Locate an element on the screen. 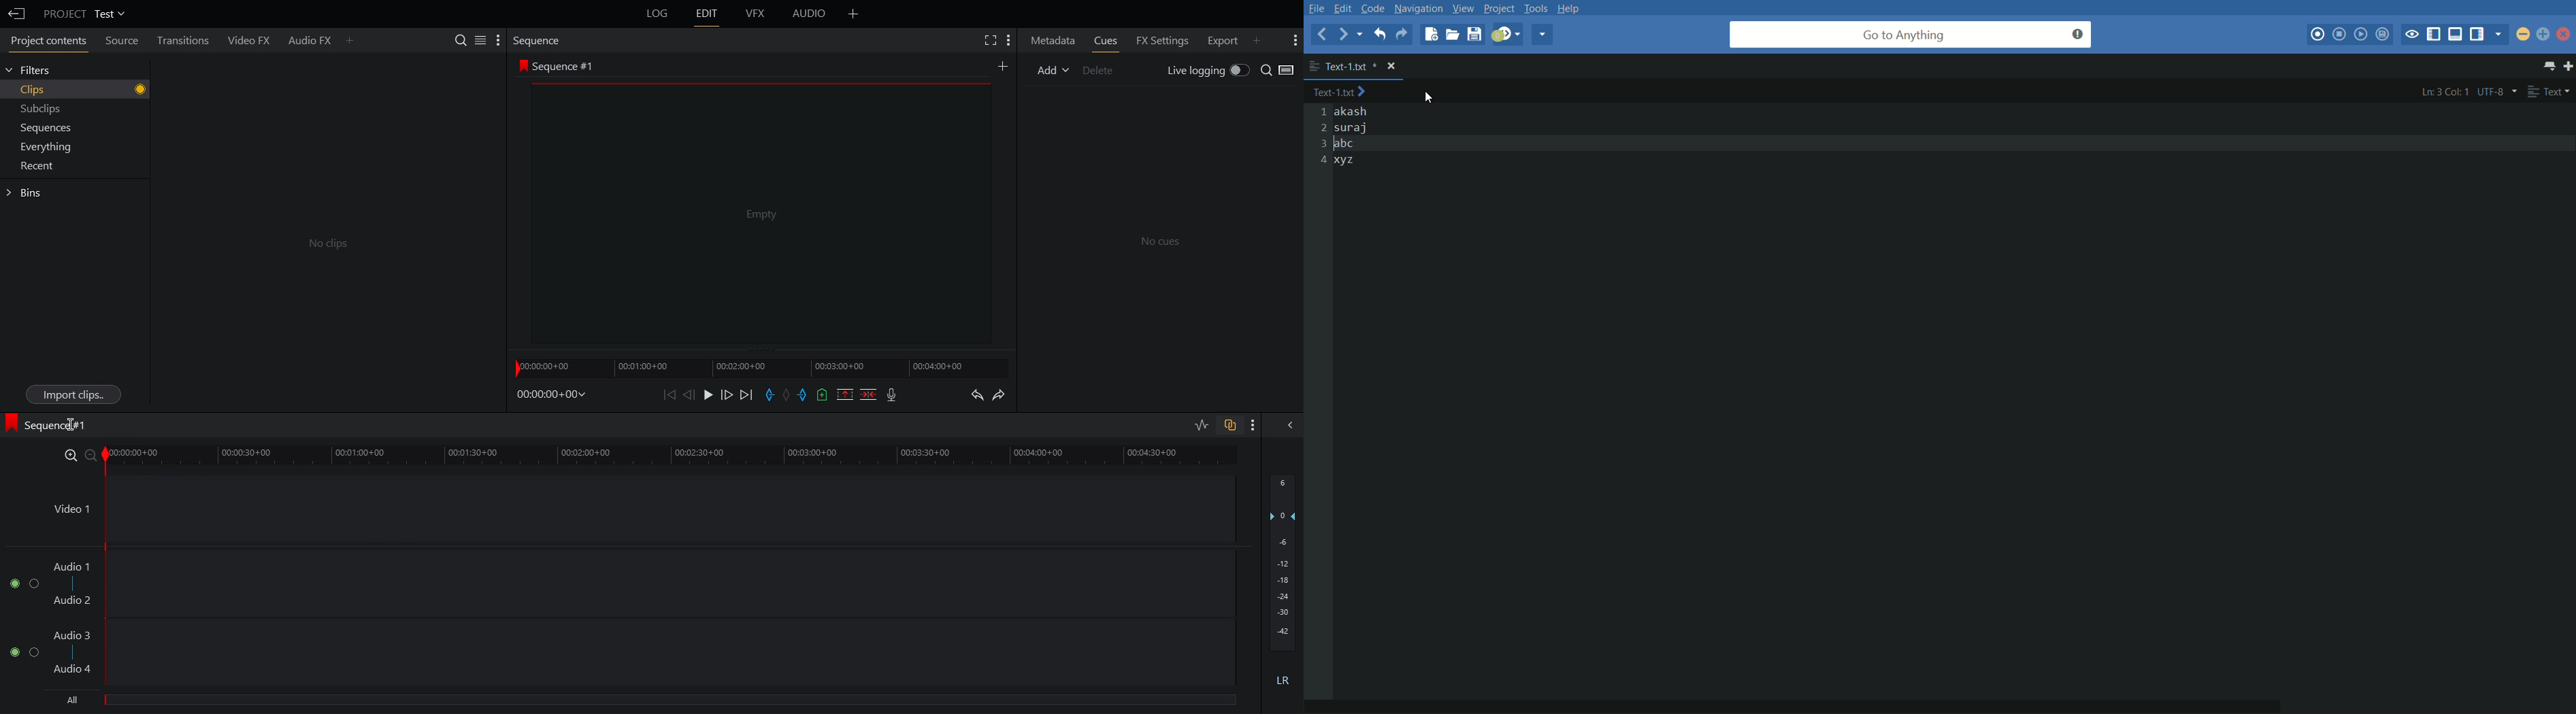 The height and width of the screenshot is (728, 2576). file name is located at coordinates (1343, 66).